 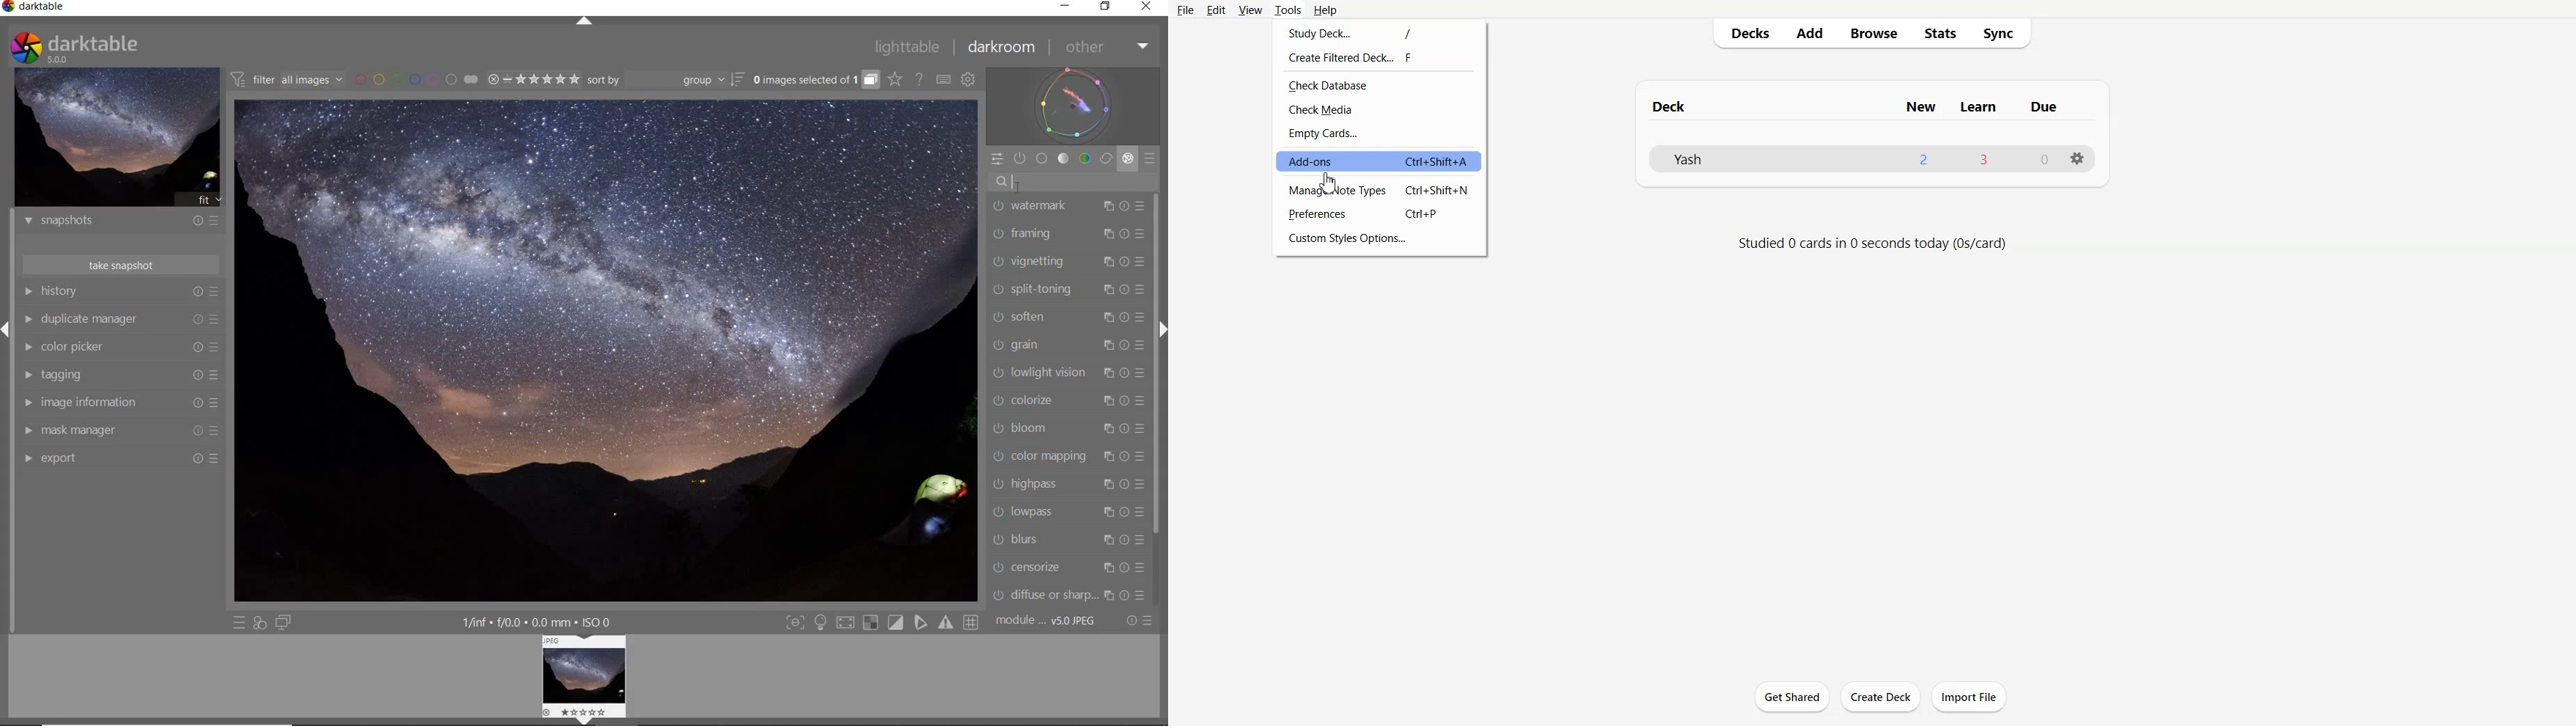 I want to click on TAGGING, so click(x=24, y=375).